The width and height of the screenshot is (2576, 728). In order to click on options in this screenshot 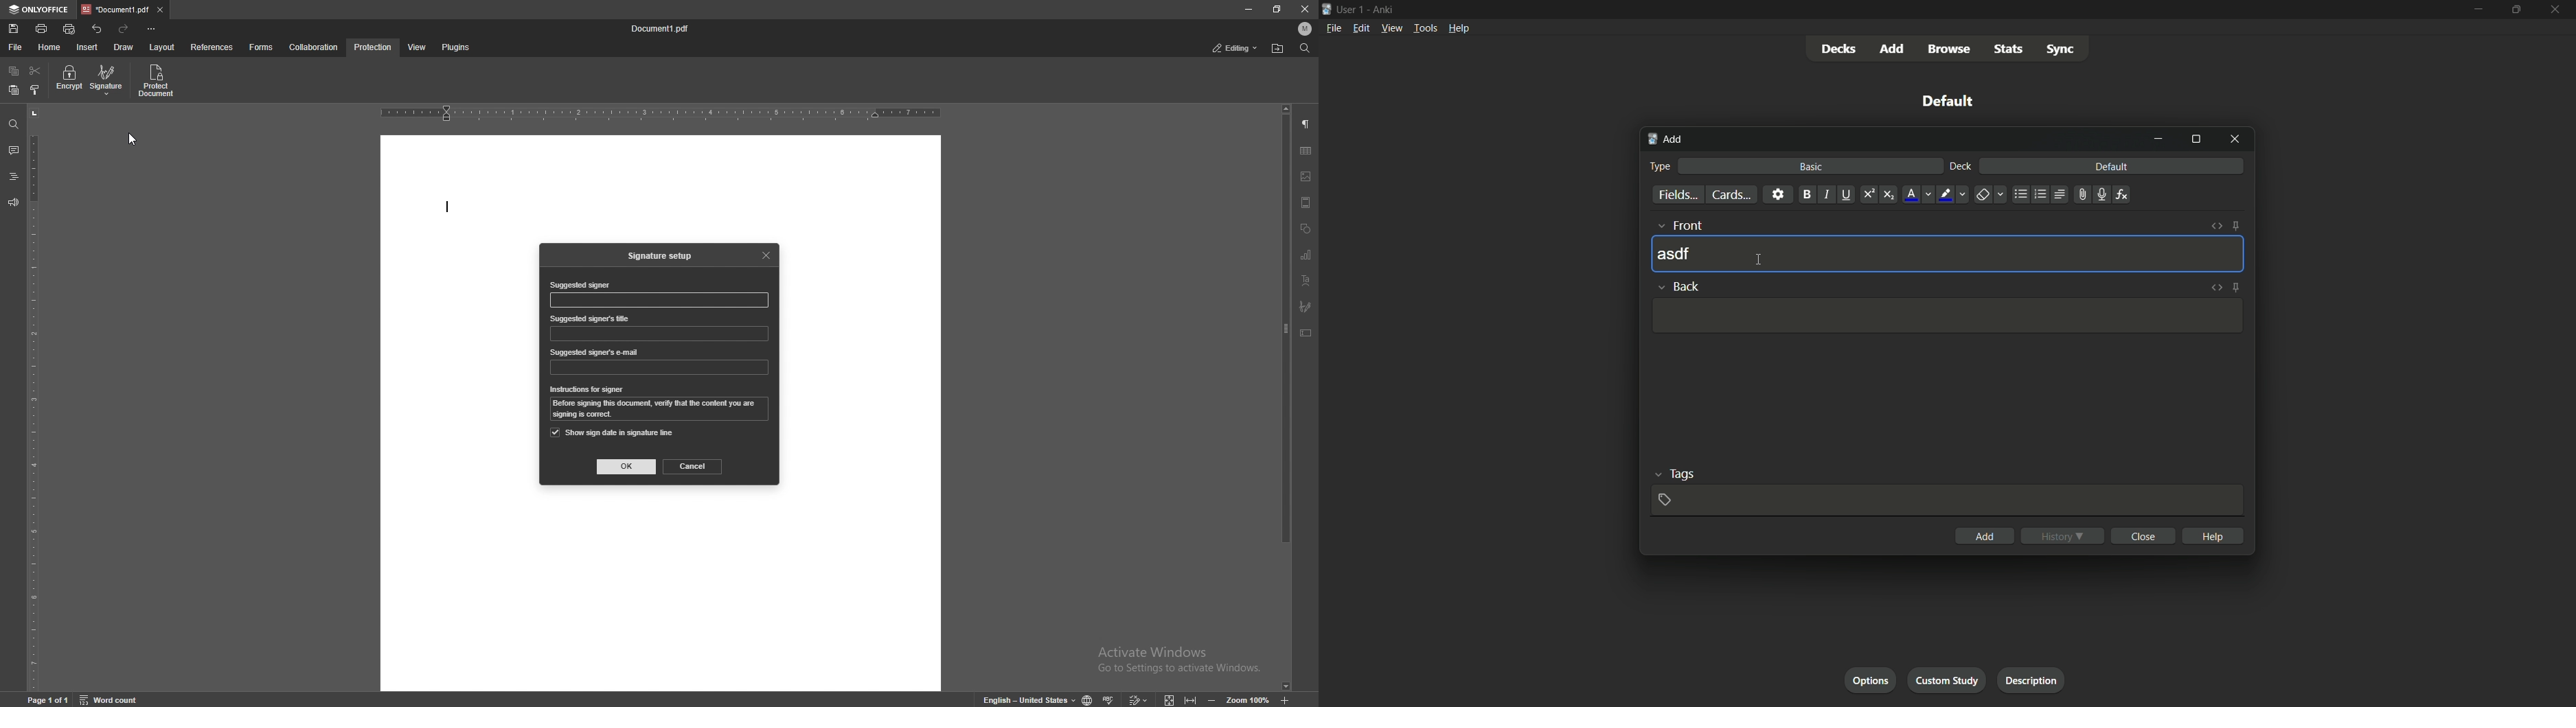, I will do `click(1870, 680)`.